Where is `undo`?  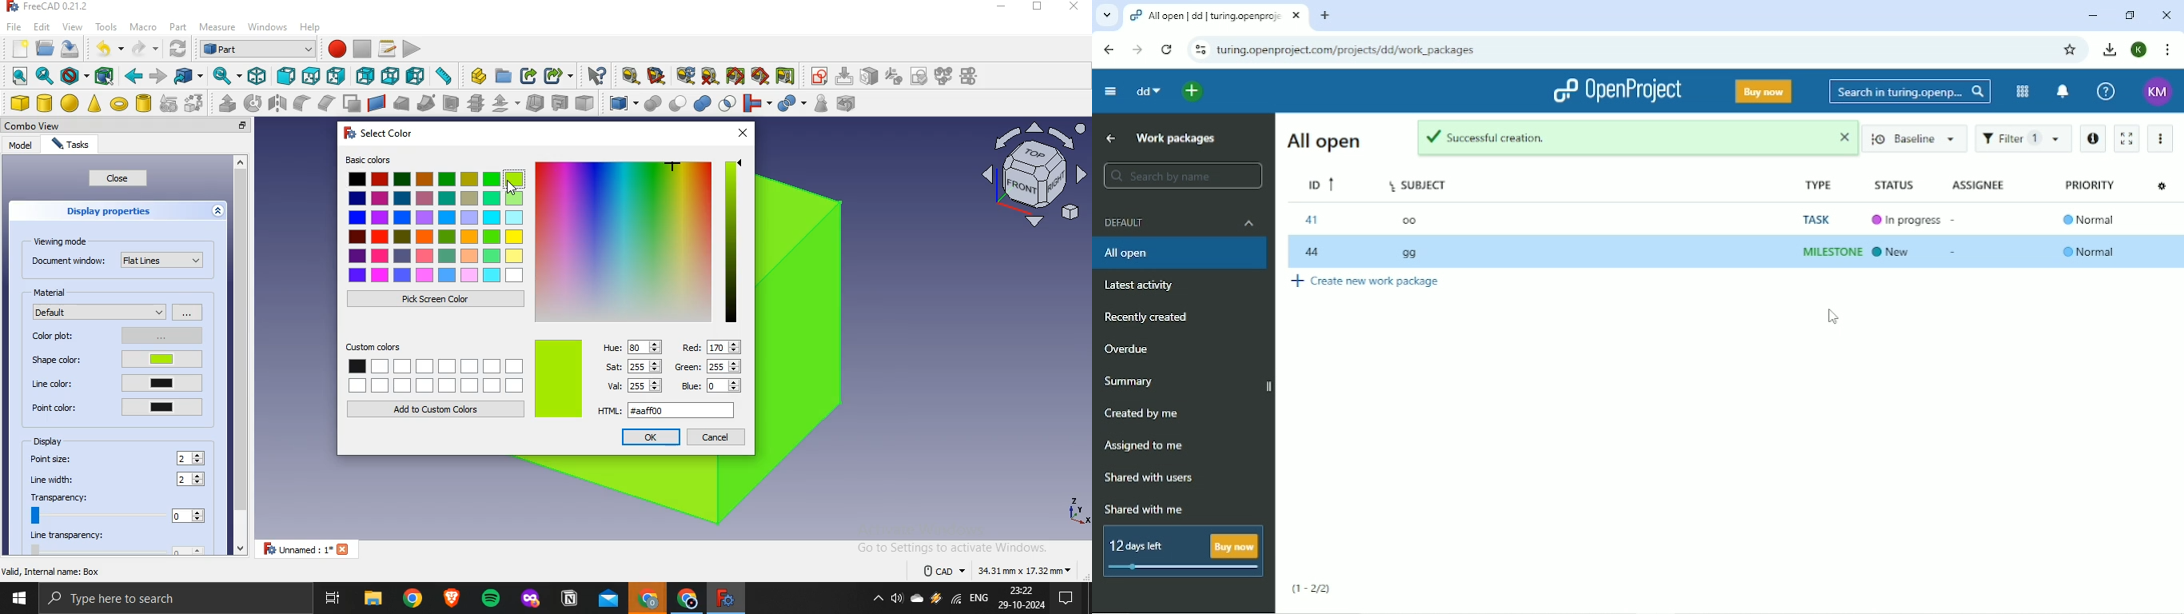 undo is located at coordinates (102, 48).